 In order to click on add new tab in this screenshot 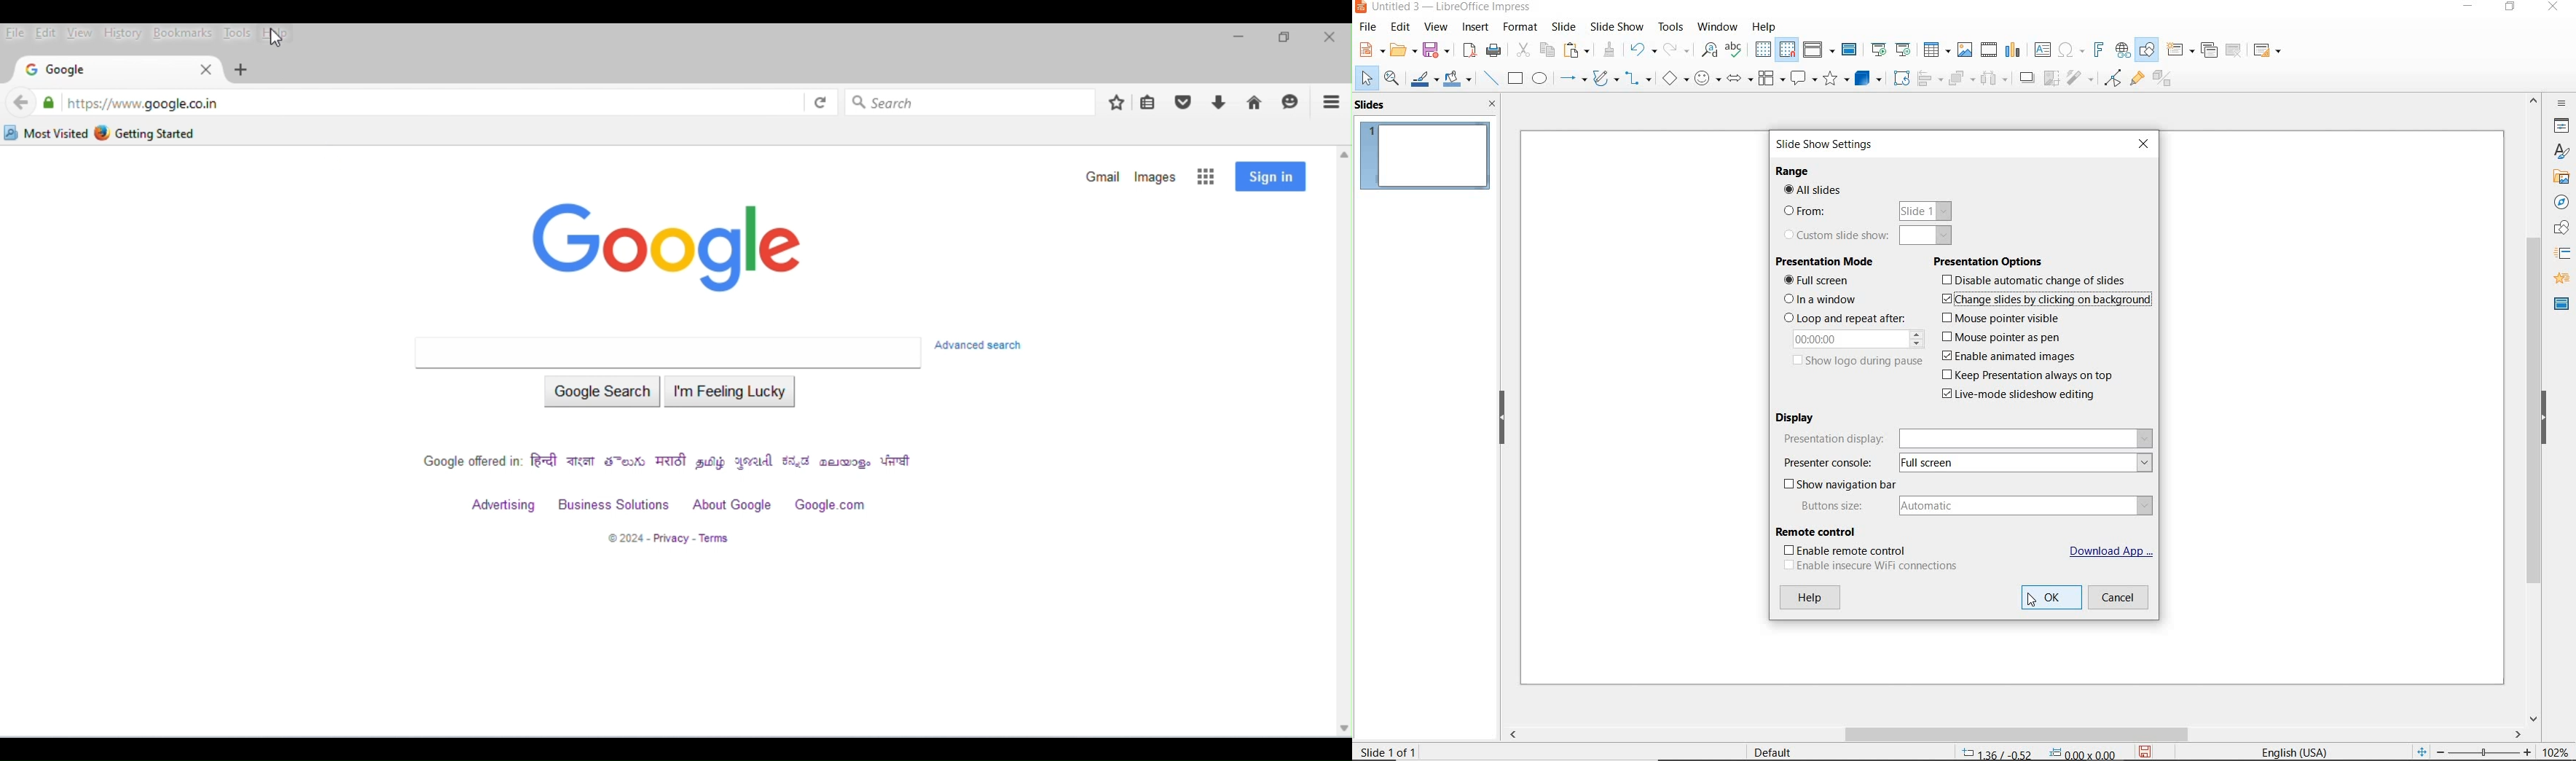, I will do `click(242, 70)`.